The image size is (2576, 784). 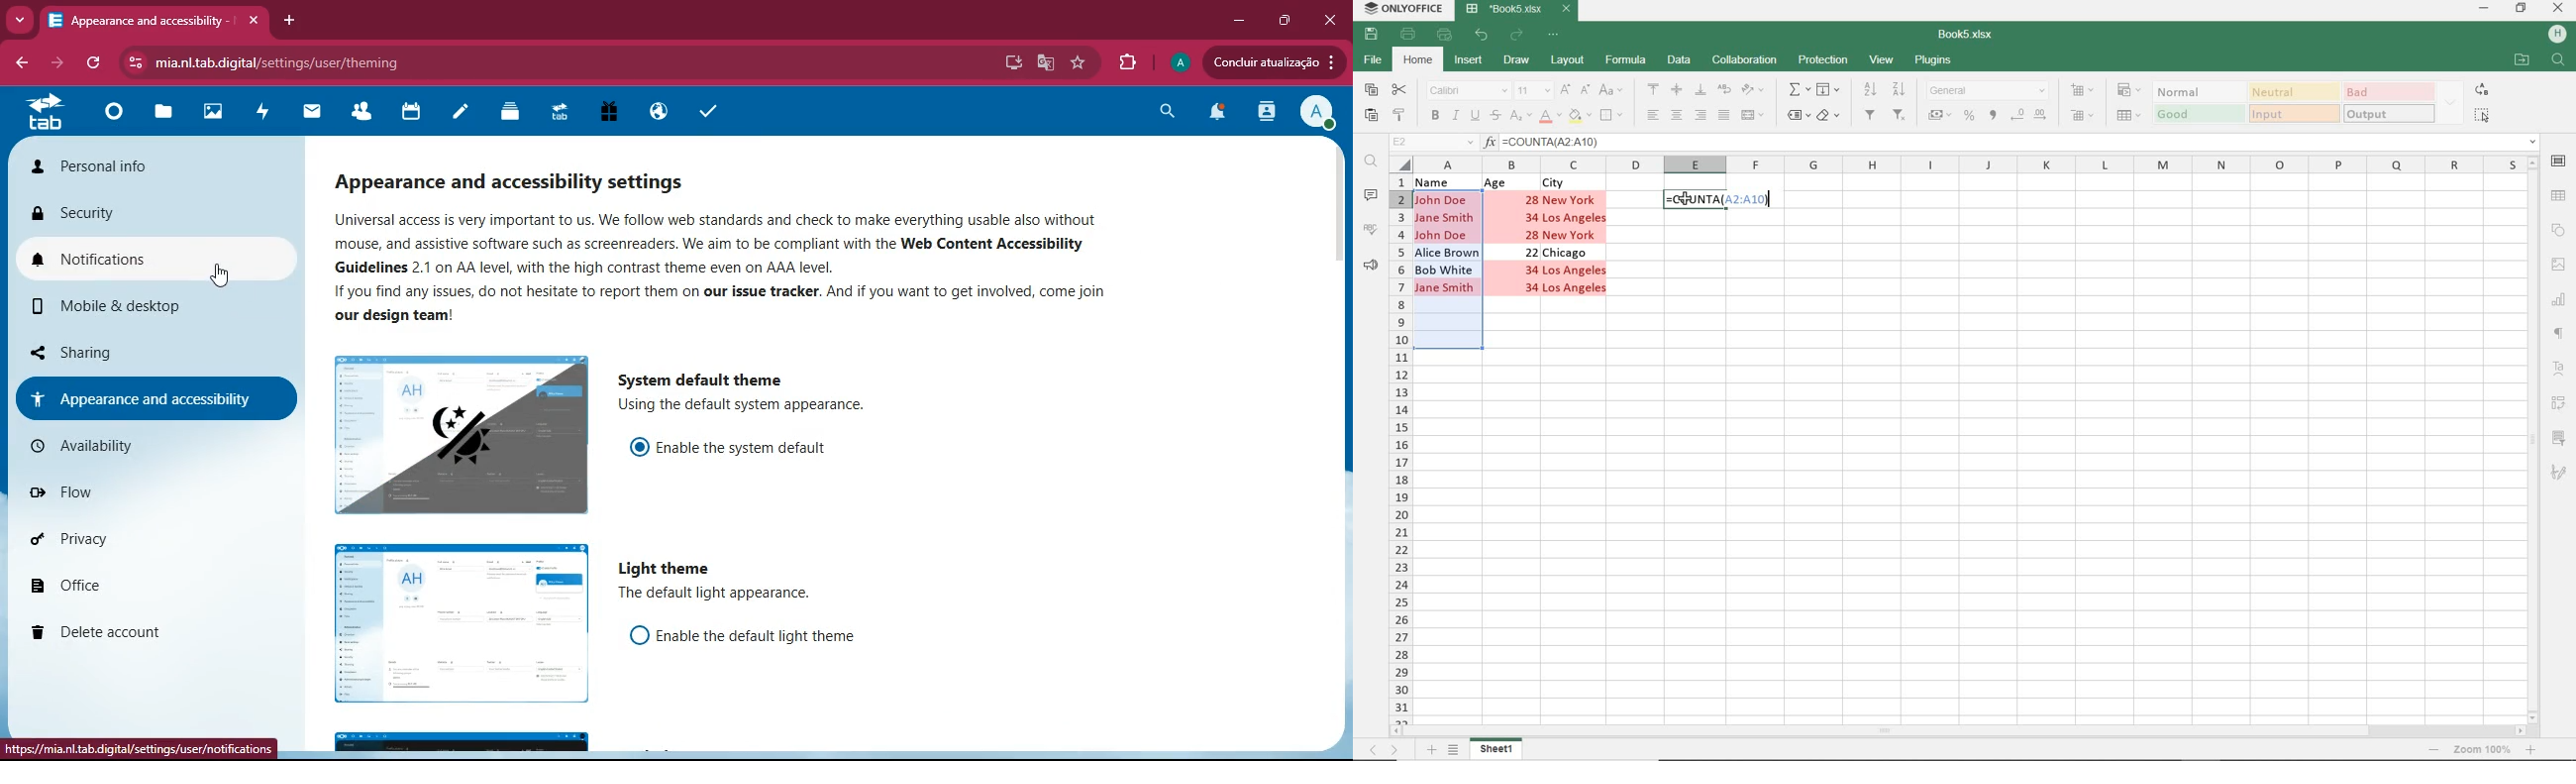 What do you see at coordinates (1287, 20) in the screenshot?
I see `maximize` at bounding box center [1287, 20].